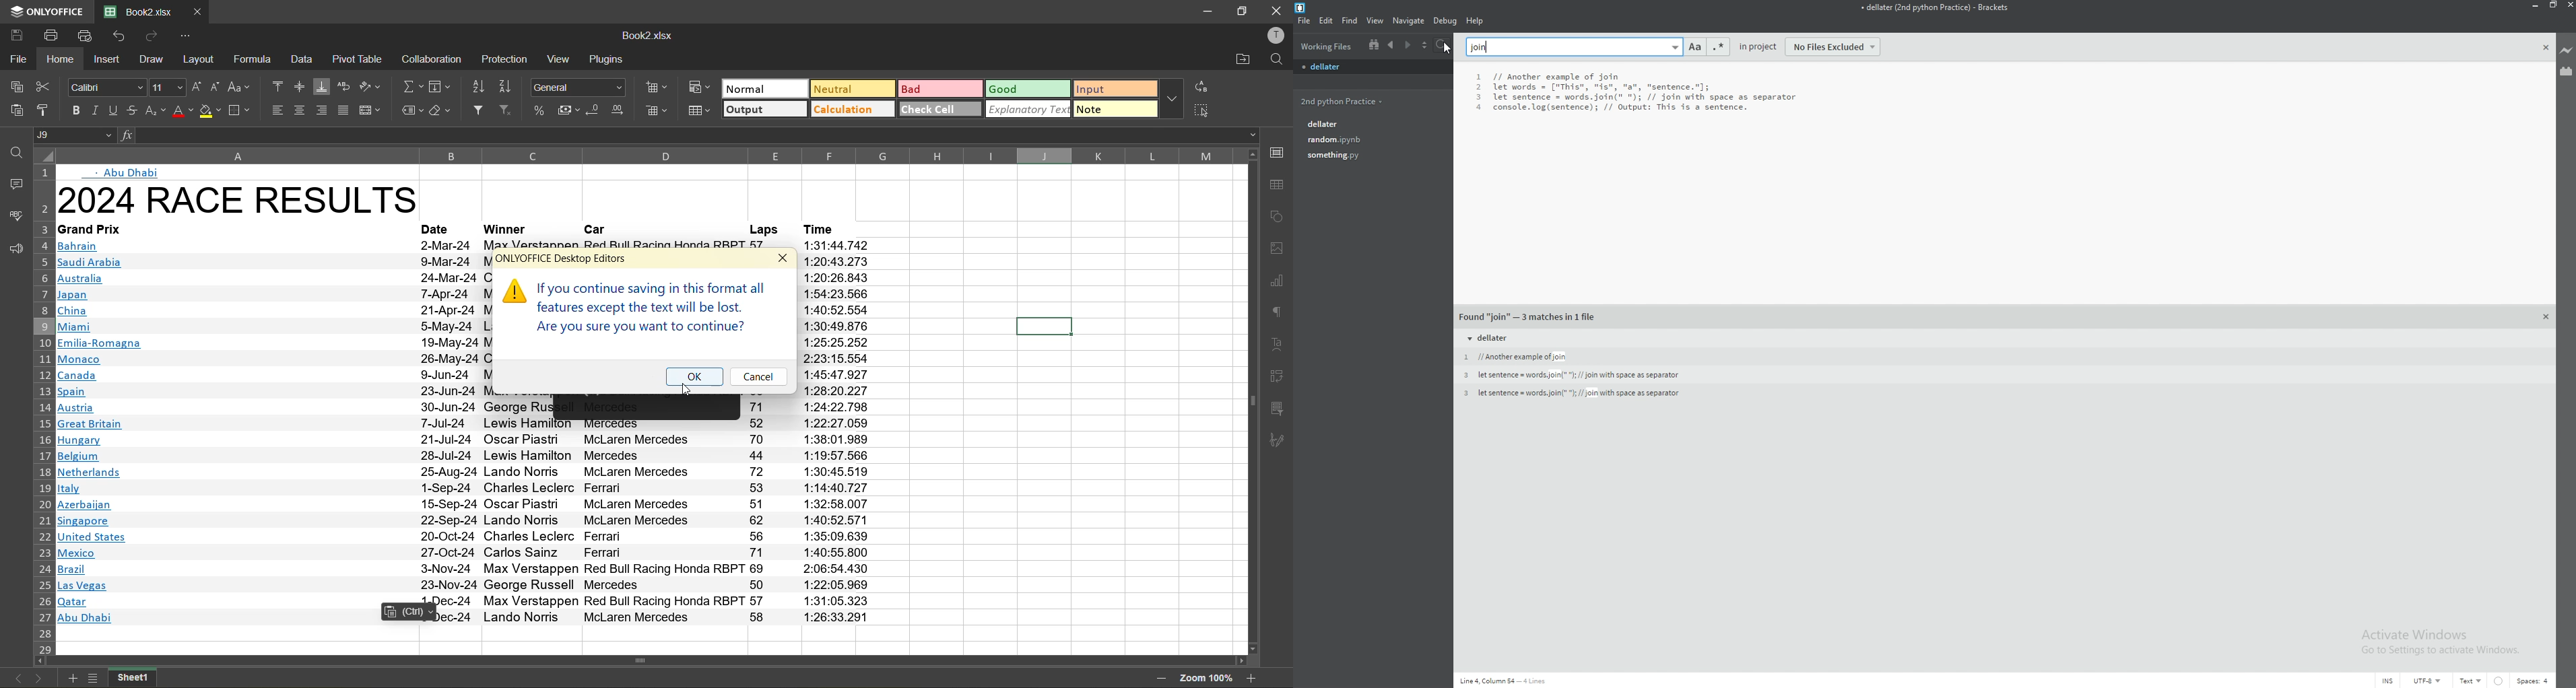 This screenshot has height=700, width=2576. Describe the element at coordinates (92, 679) in the screenshot. I see `list of sheets` at that location.